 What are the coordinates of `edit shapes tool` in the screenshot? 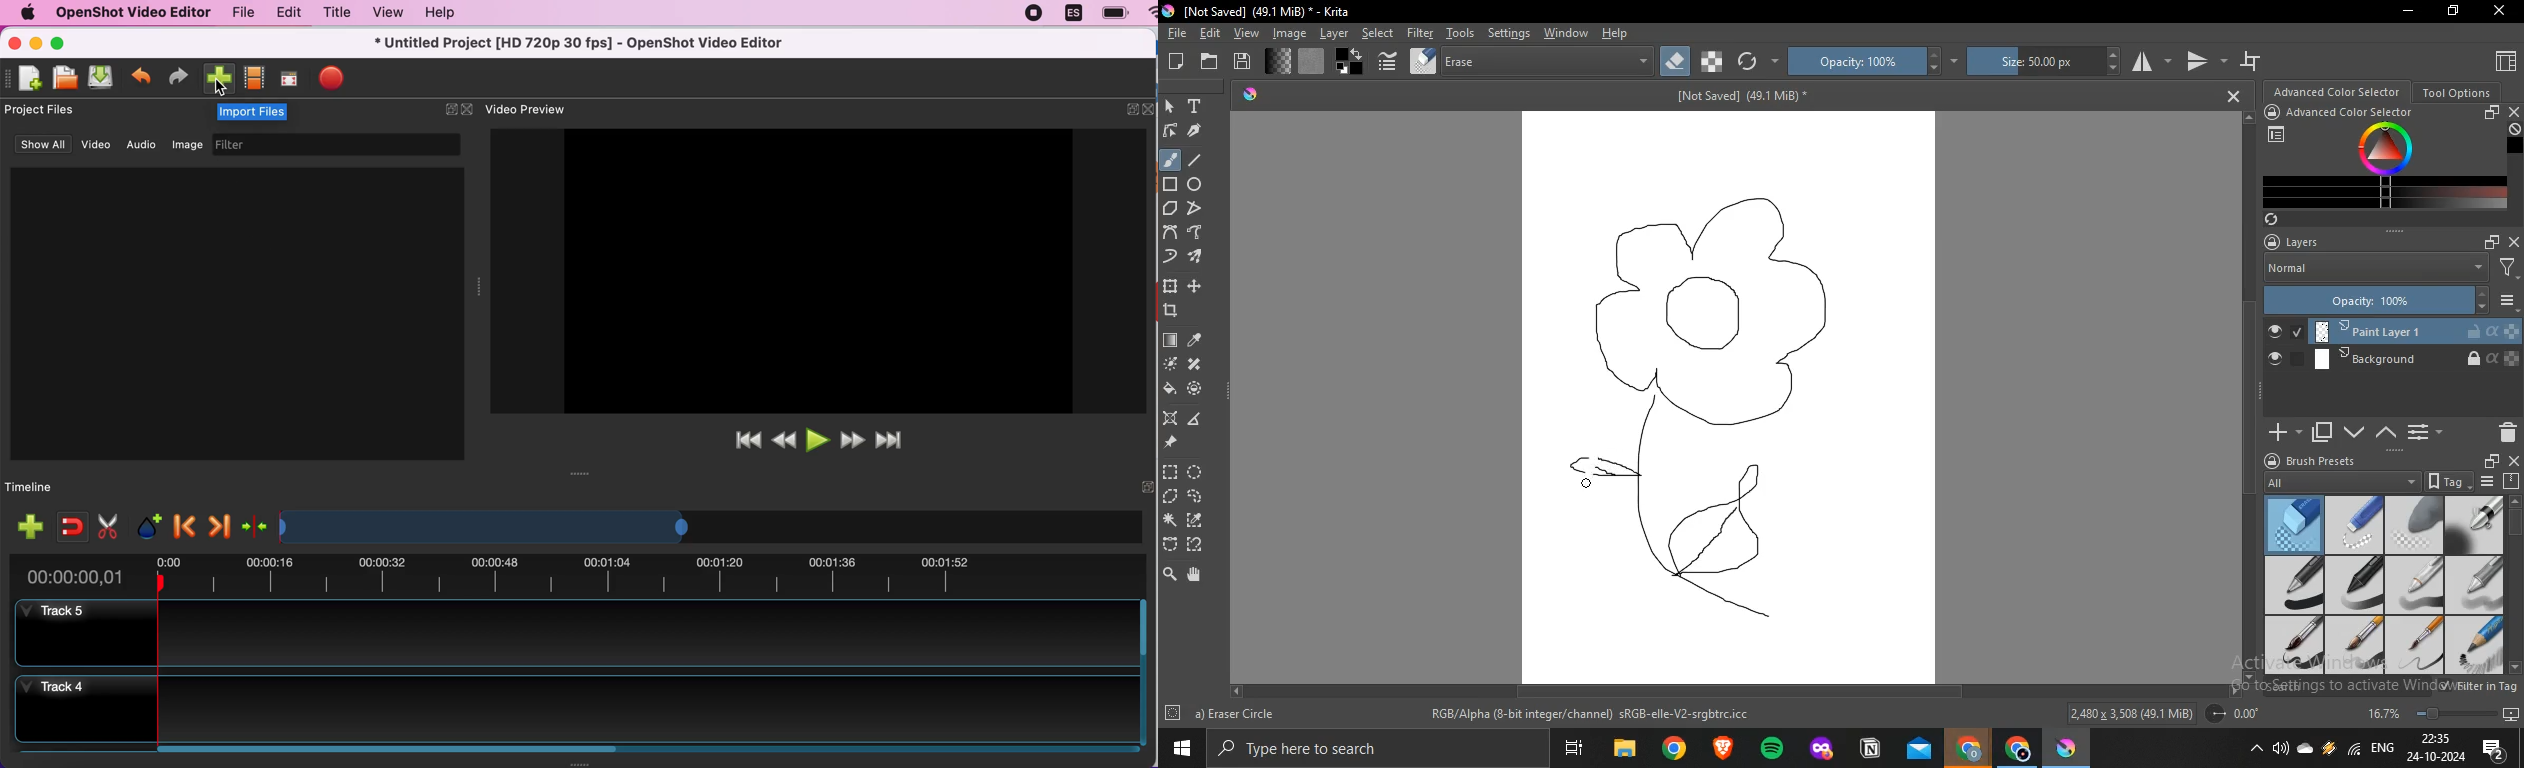 It's located at (1171, 131).